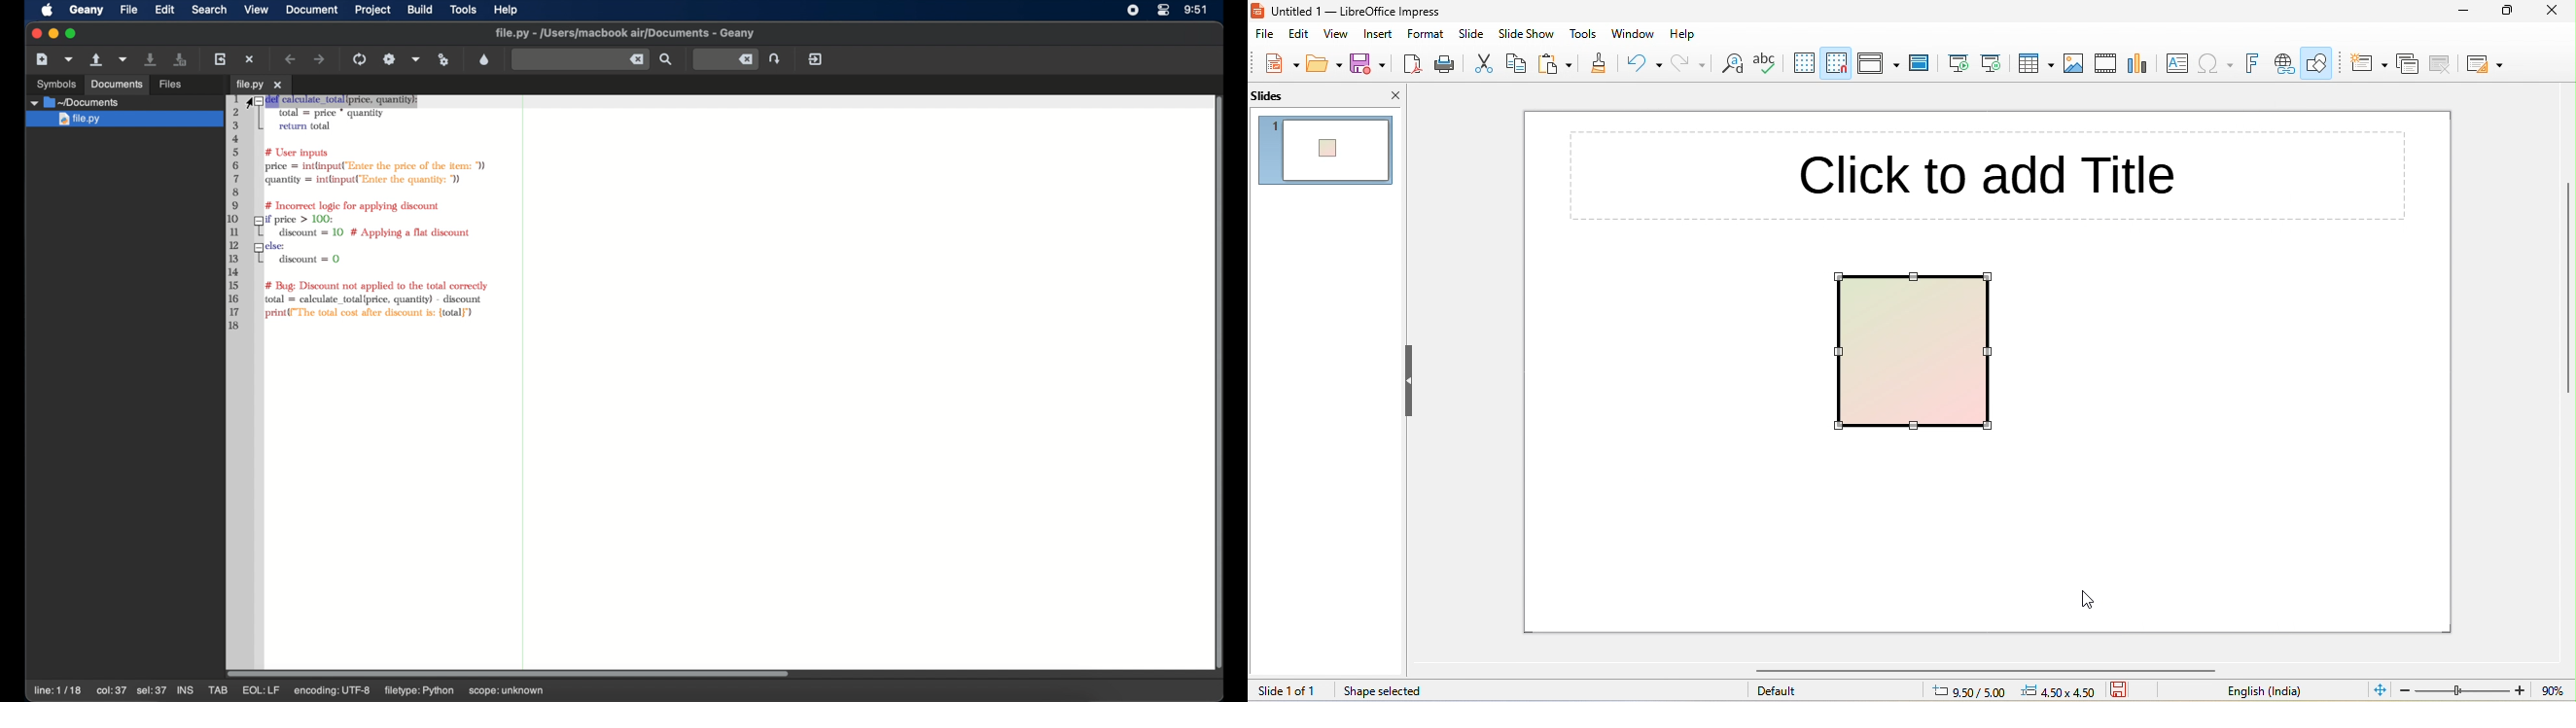 This screenshot has height=728, width=2576. Describe the element at coordinates (1412, 63) in the screenshot. I see `export pdf` at that location.